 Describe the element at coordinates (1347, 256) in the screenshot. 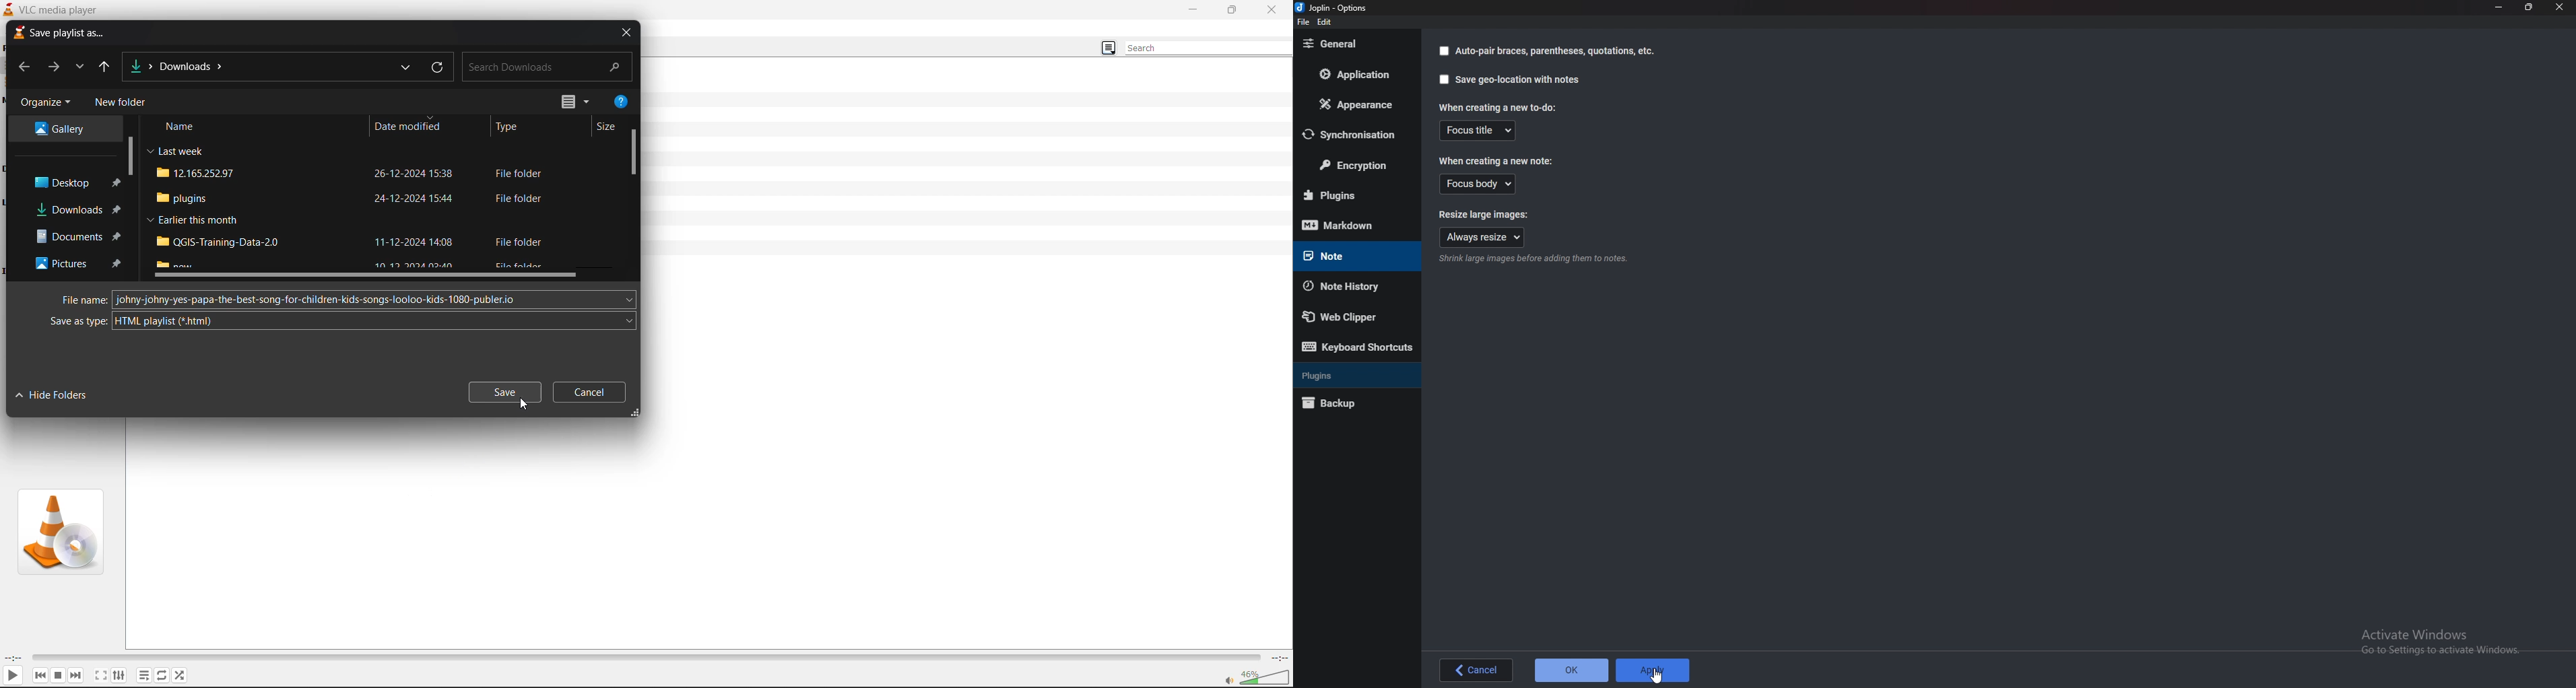

I see `note` at that location.